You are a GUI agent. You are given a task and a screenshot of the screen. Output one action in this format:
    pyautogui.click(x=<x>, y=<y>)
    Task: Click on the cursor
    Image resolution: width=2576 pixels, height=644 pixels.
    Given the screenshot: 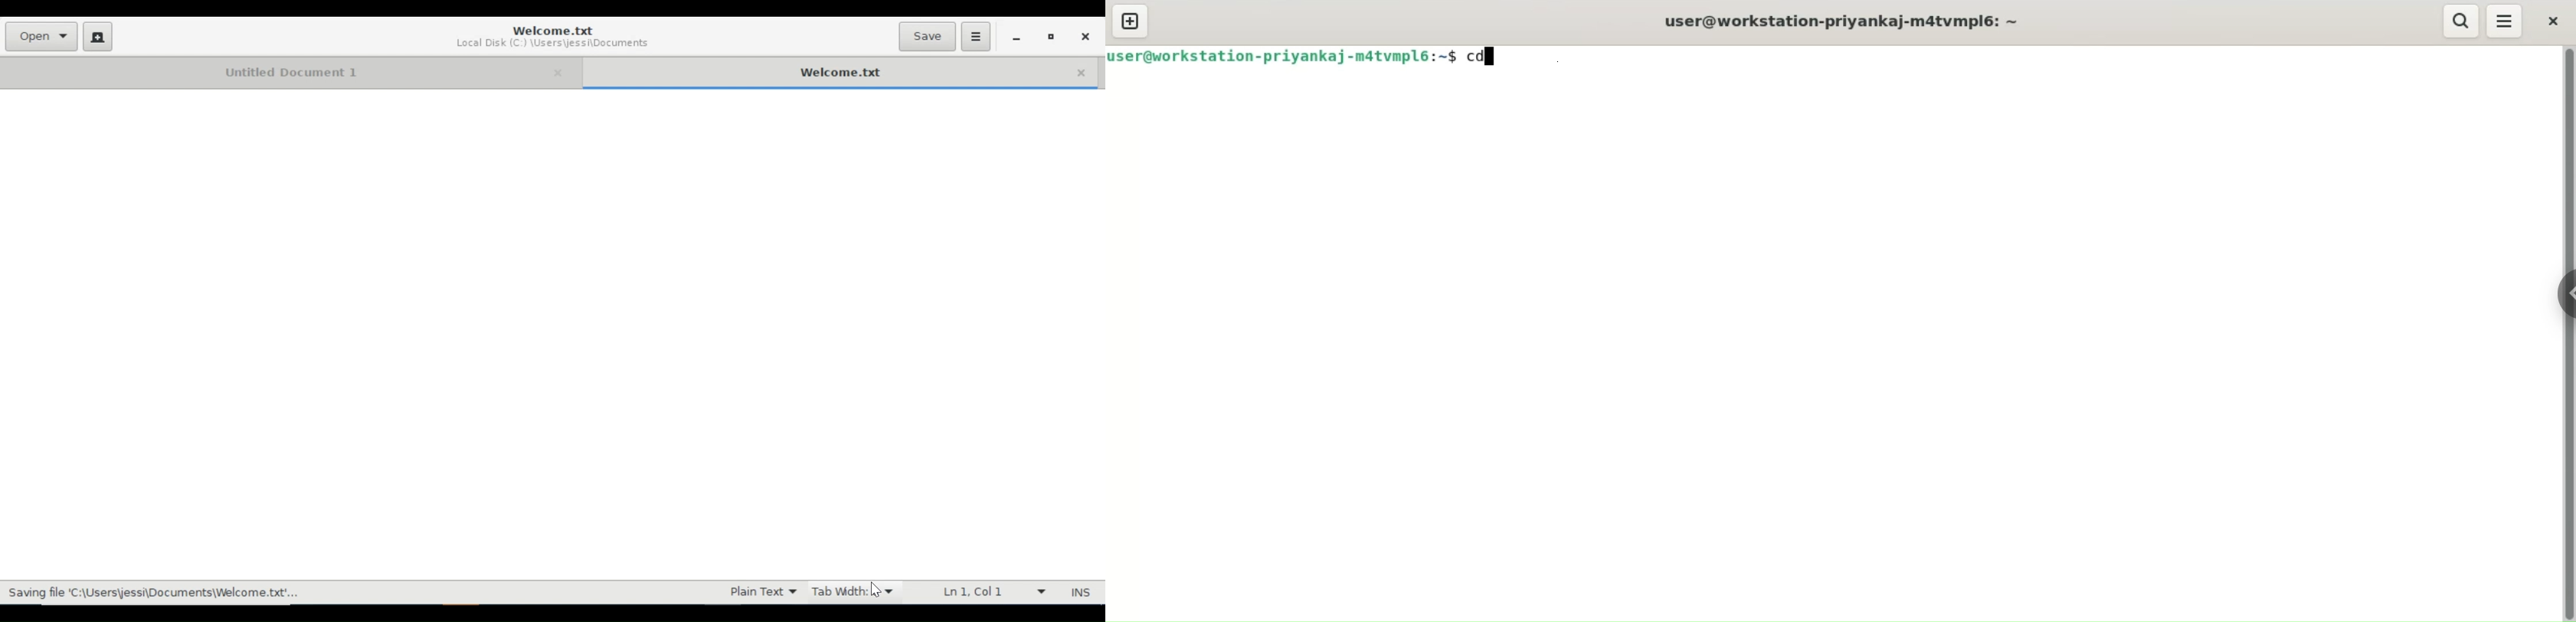 What is the action you would take?
    pyautogui.click(x=878, y=590)
    